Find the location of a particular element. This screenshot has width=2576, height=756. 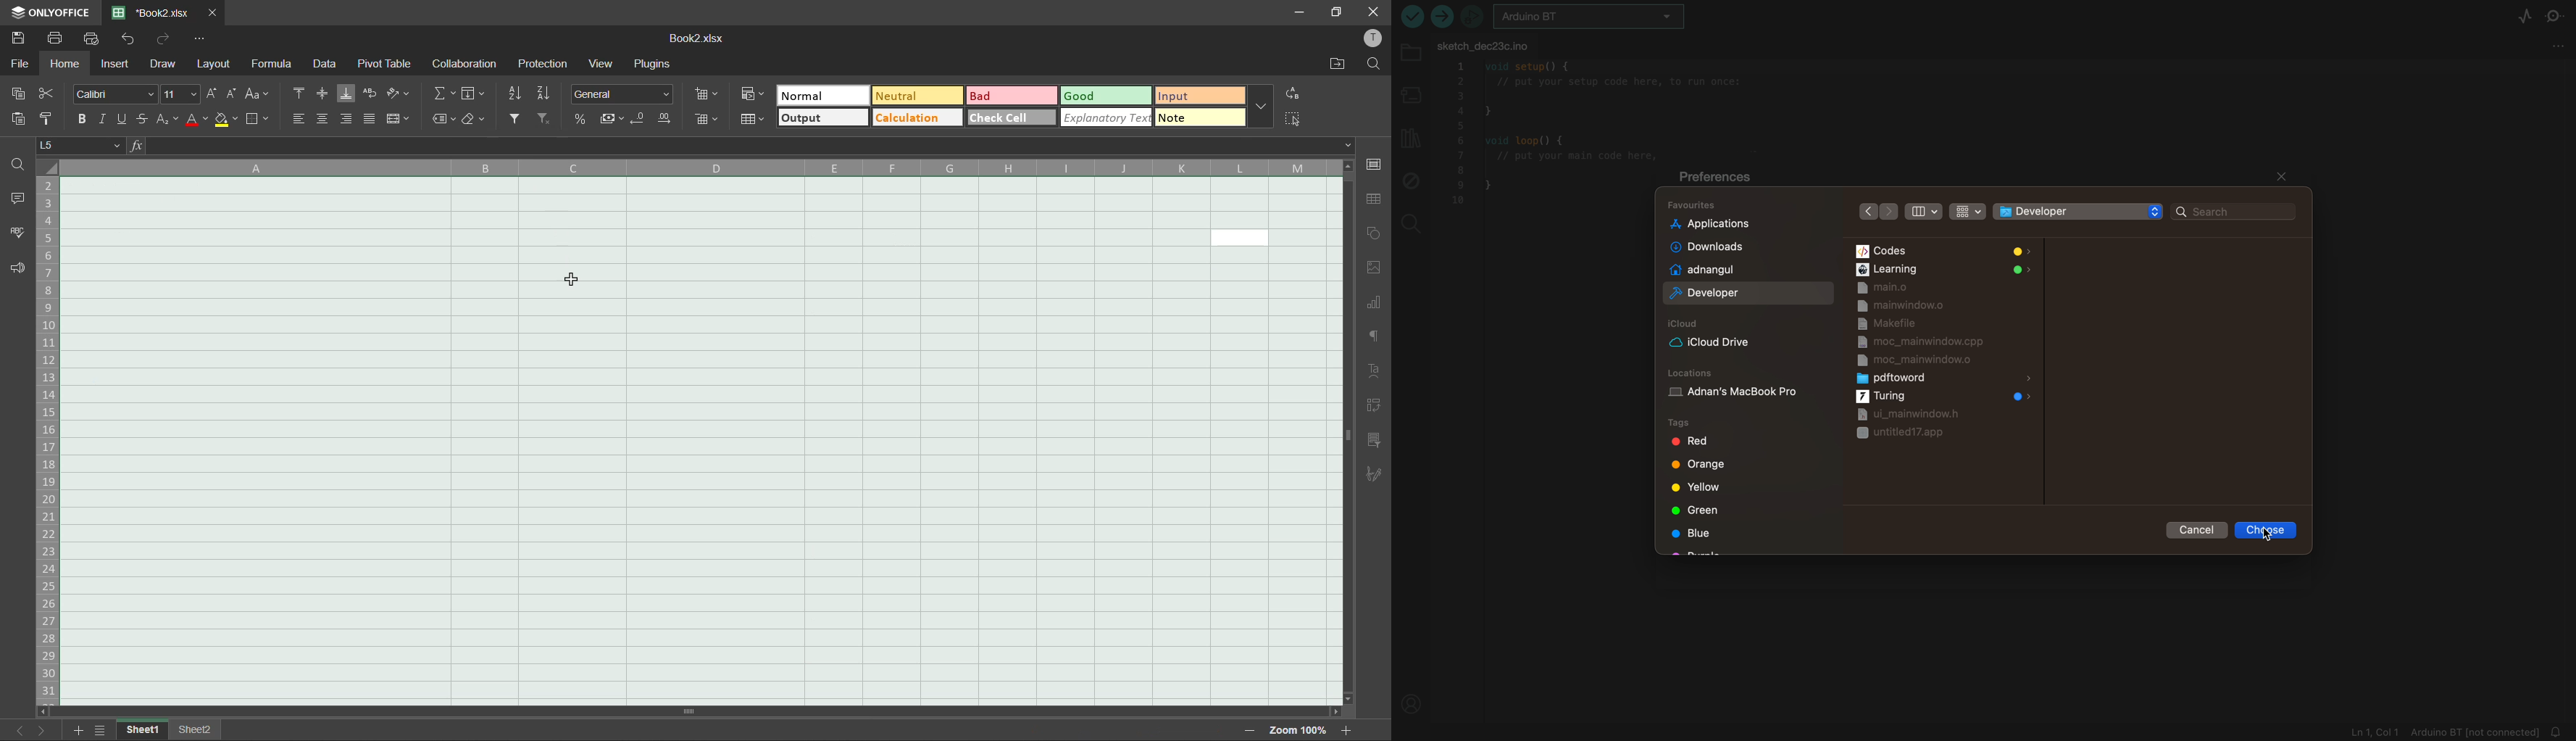

note is located at coordinates (1201, 117).